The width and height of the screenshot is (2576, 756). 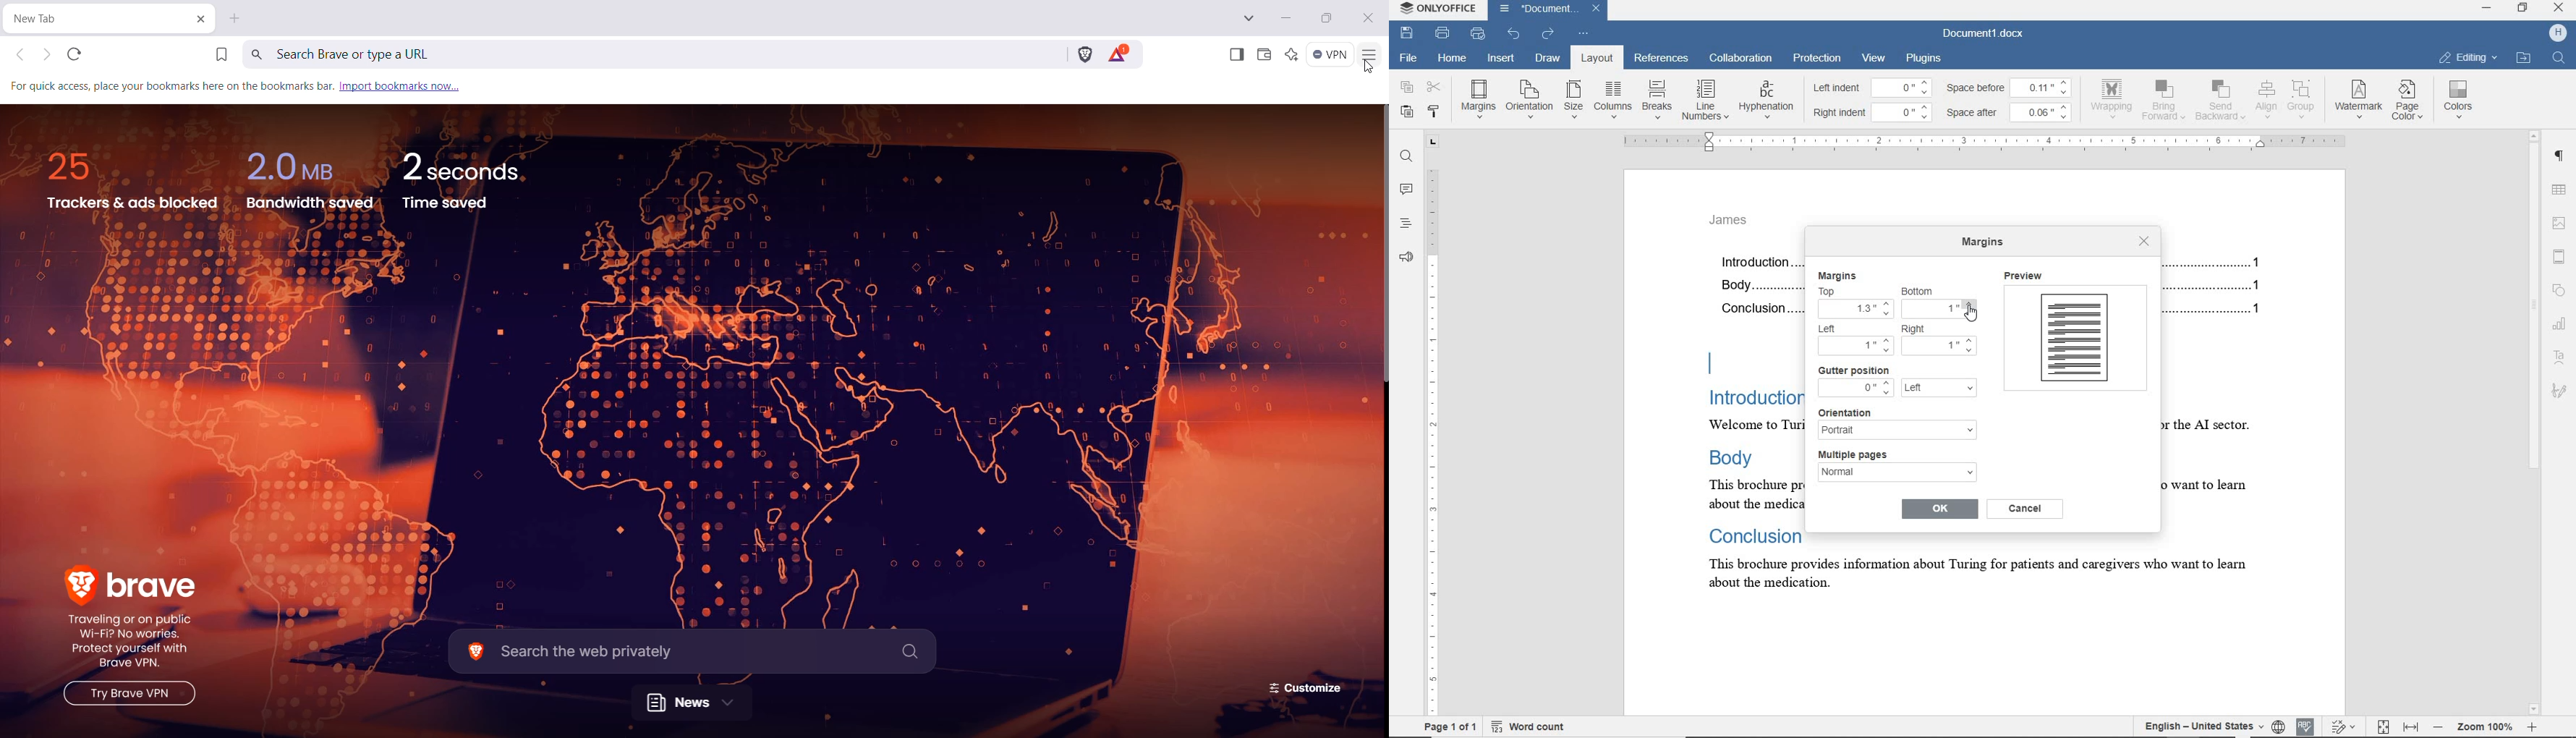 What do you see at coordinates (2486, 8) in the screenshot?
I see `MINIMIZE` at bounding box center [2486, 8].